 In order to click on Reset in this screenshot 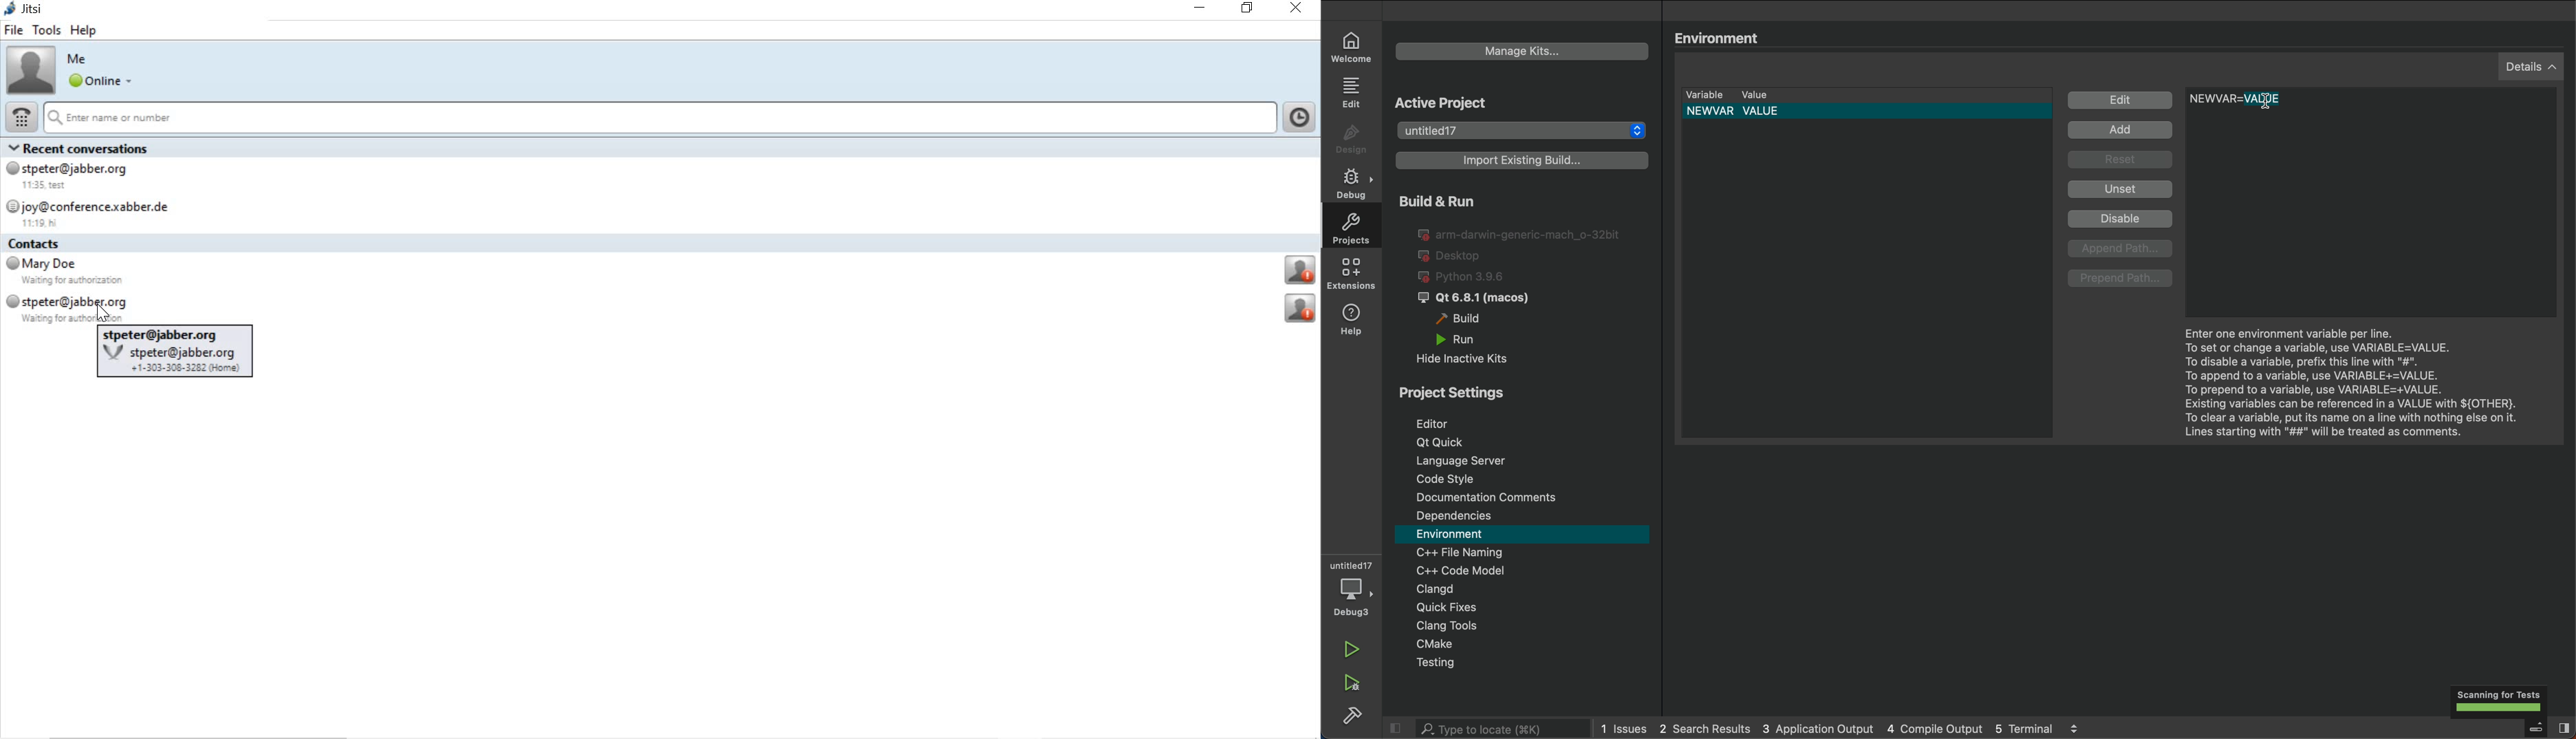, I will do `click(2124, 161)`.